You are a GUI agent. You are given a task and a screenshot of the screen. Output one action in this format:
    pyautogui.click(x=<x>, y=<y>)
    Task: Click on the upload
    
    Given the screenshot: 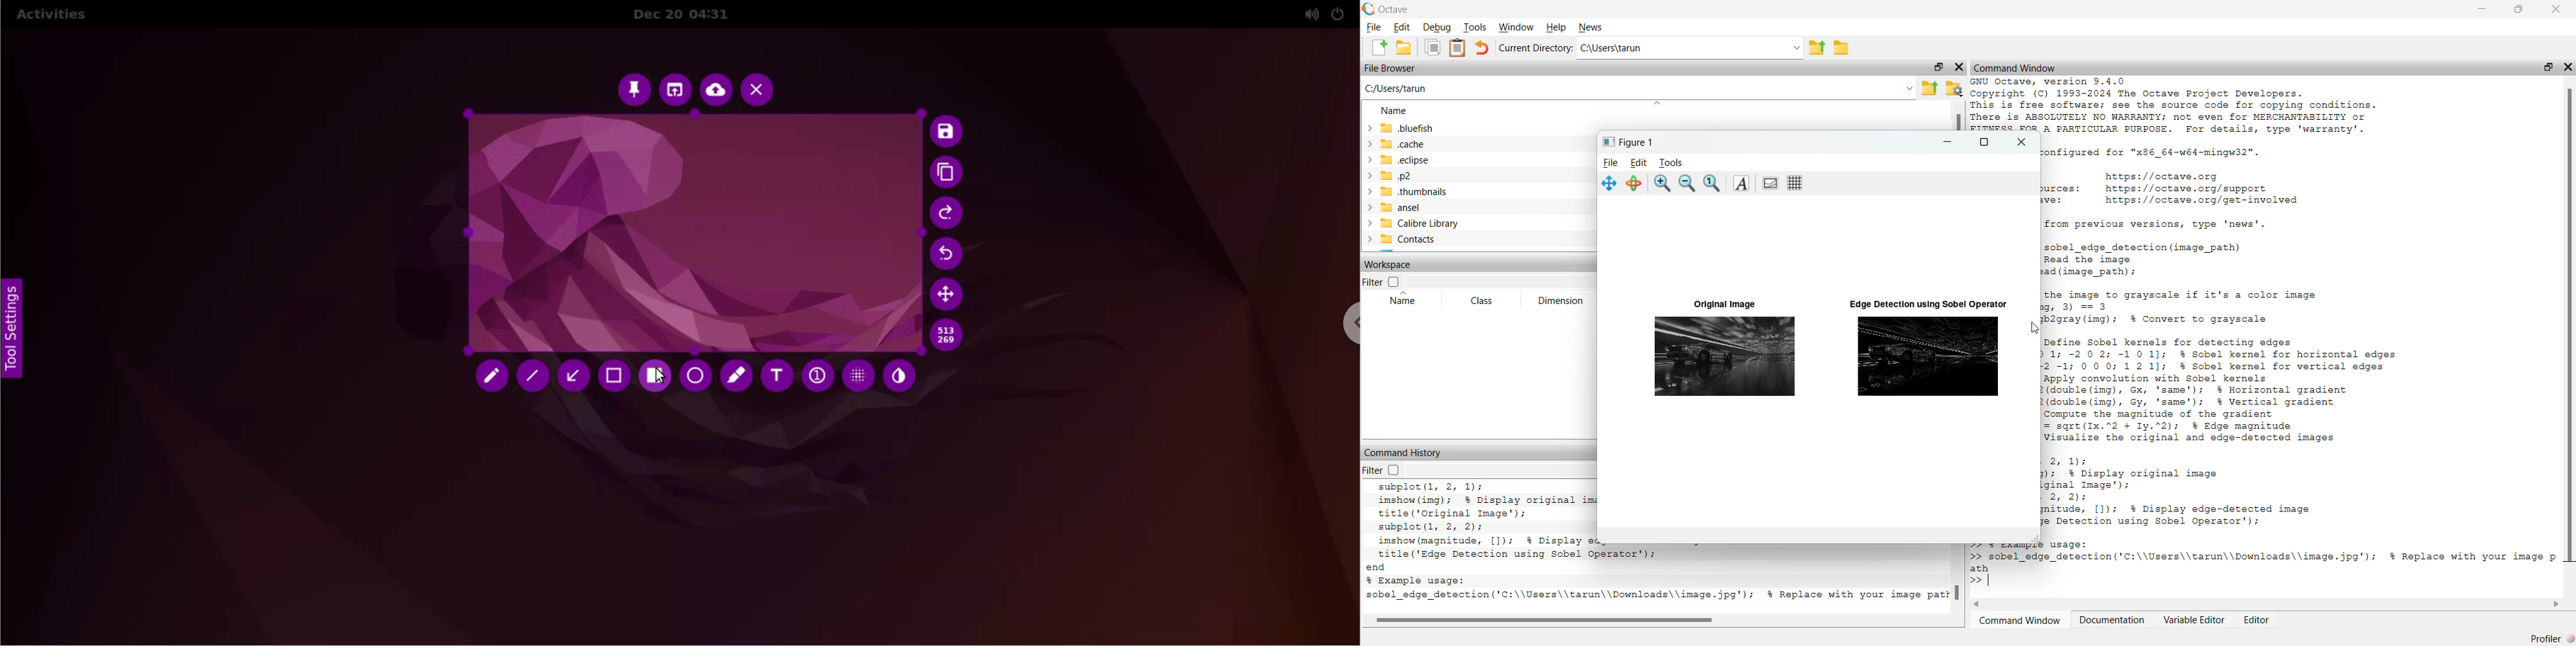 What is the action you would take?
    pyautogui.click(x=716, y=90)
    